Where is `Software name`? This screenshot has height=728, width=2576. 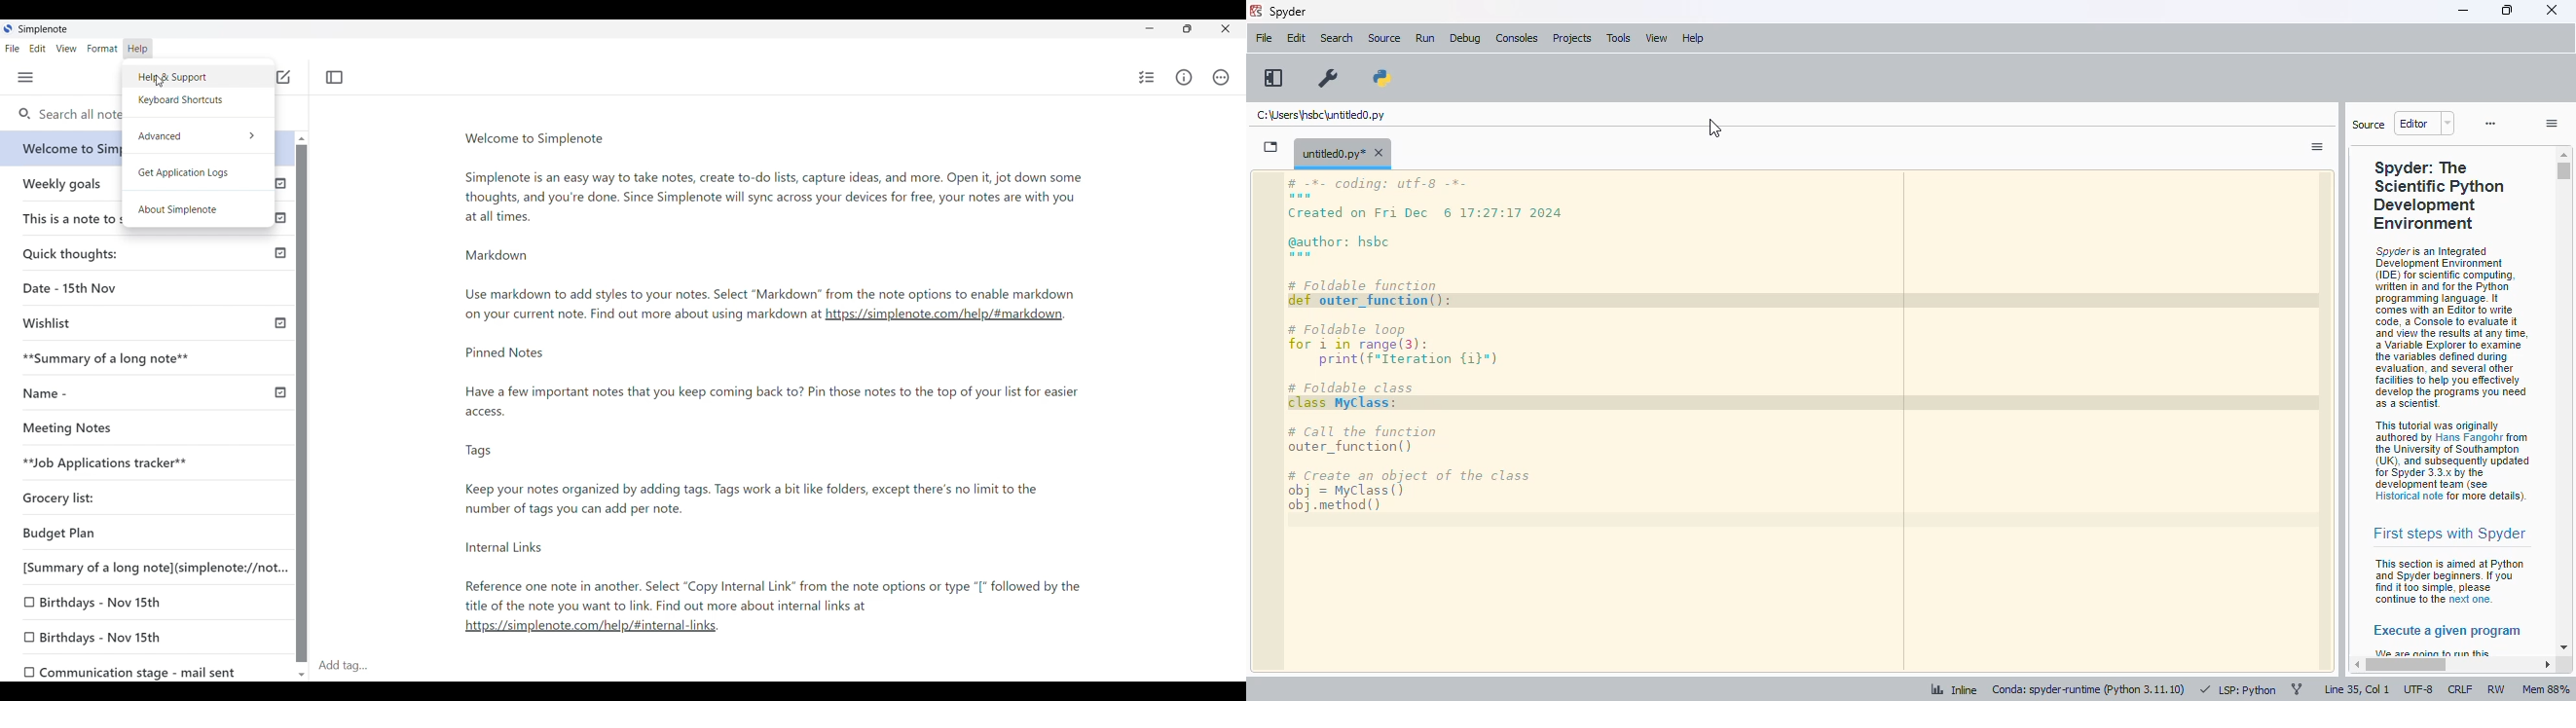
Software name is located at coordinates (42, 30).